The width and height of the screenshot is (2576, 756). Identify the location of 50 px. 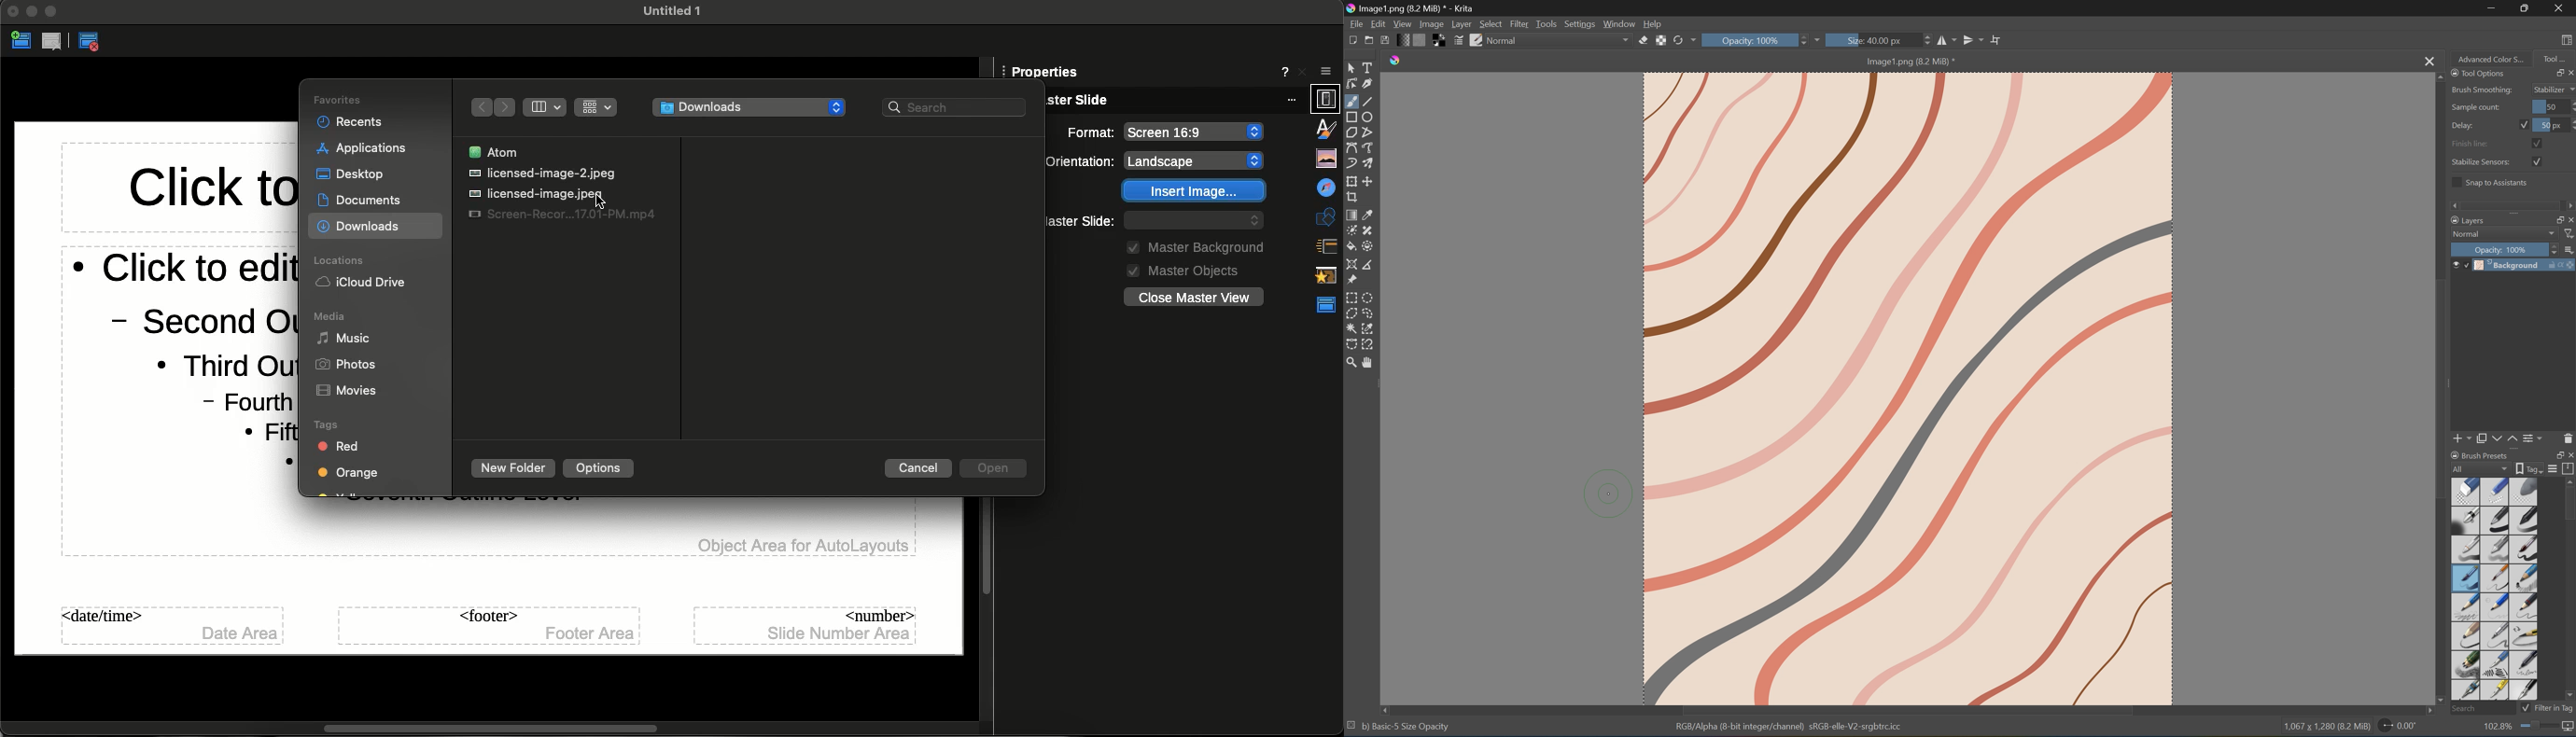
(2552, 124).